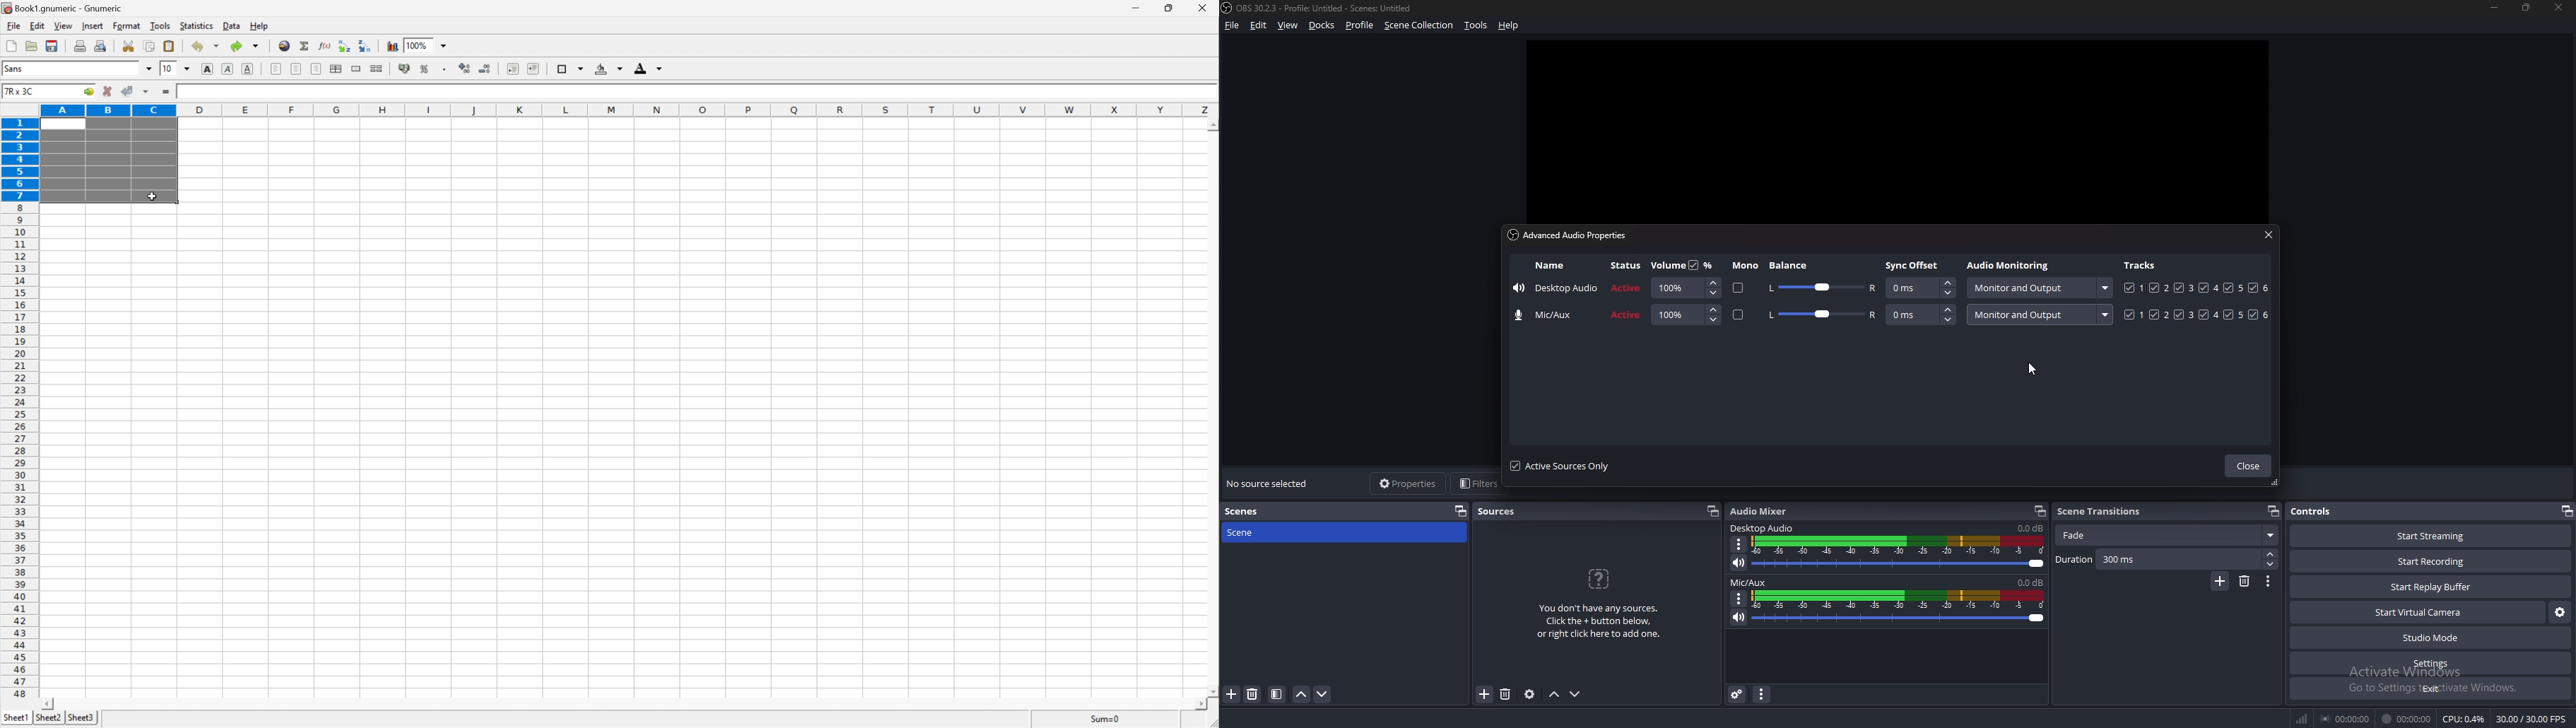 The image size is (2576, 728). Describe the element at coordinates (1792, 265) in the screenshot. I see `balance` at that location.